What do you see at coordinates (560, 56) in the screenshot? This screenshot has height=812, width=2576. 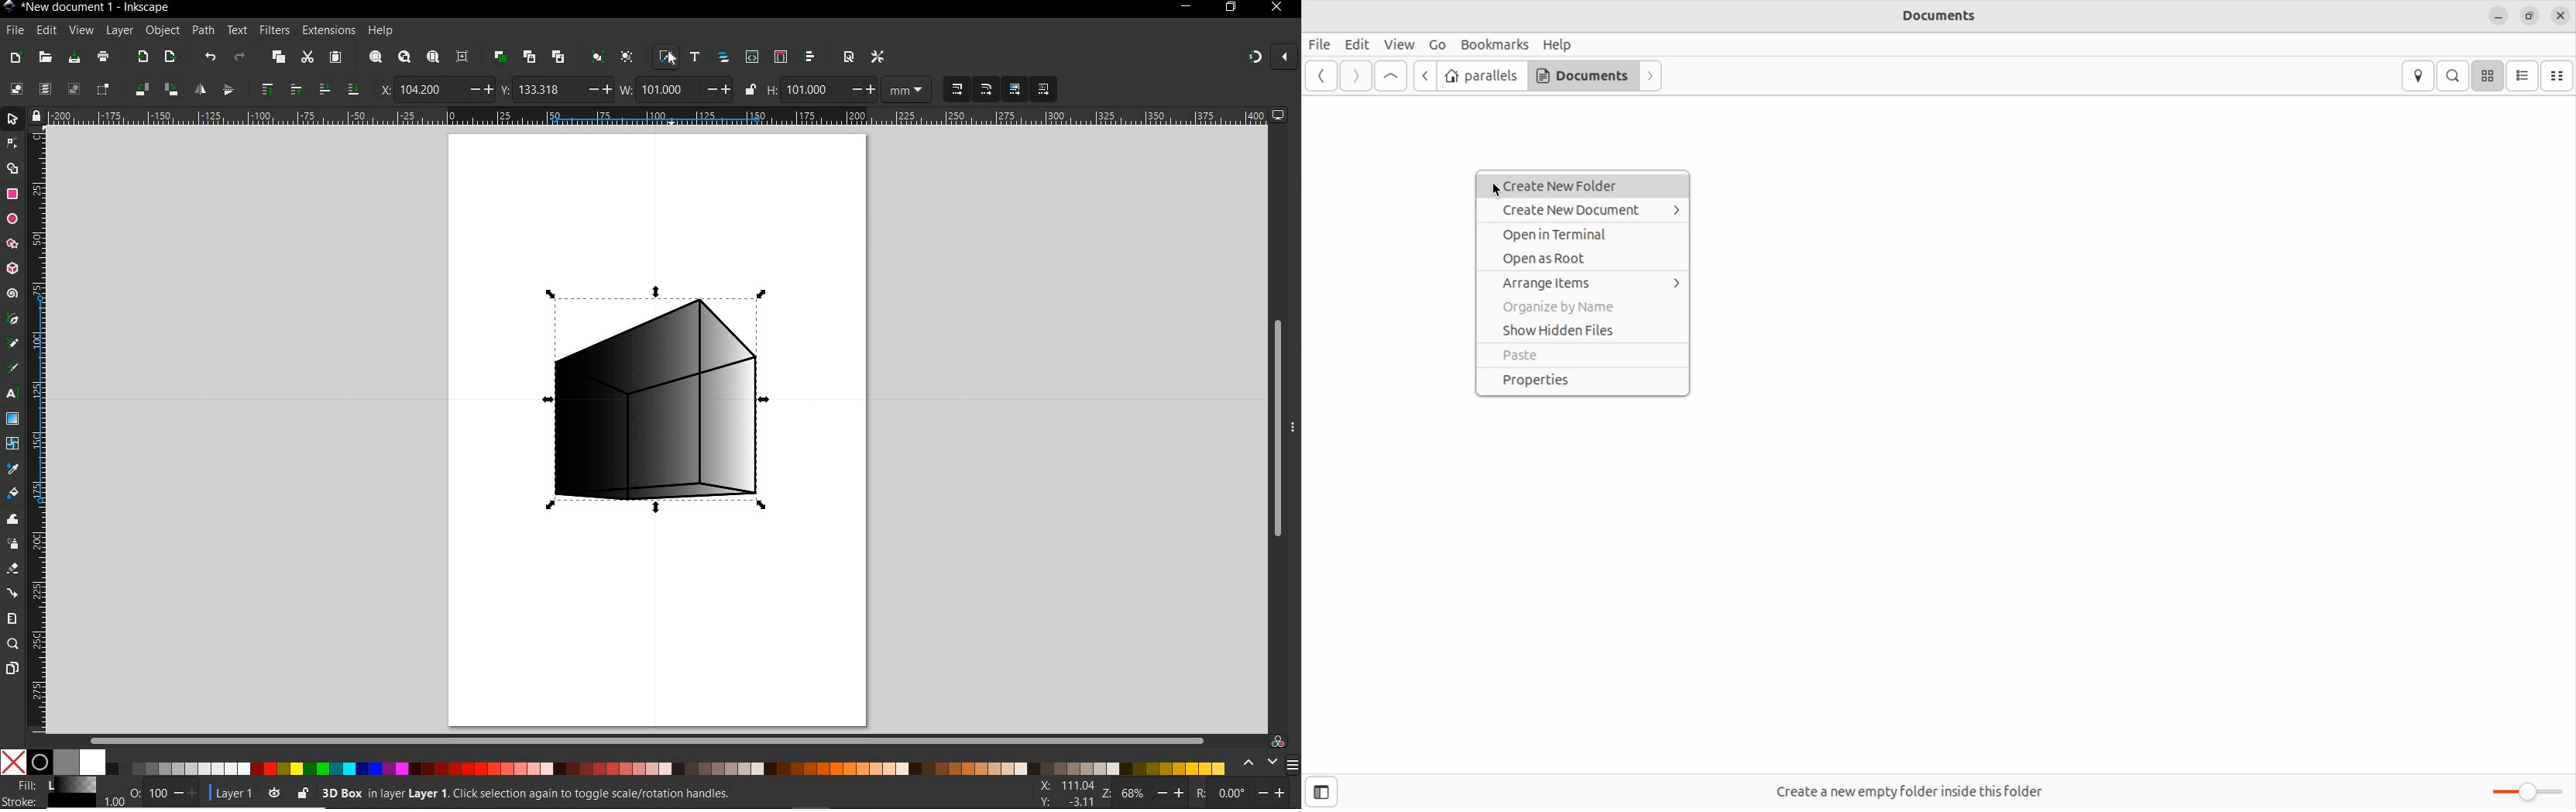 I see `UNLINK CLONE` at bounding box center [560, 56].